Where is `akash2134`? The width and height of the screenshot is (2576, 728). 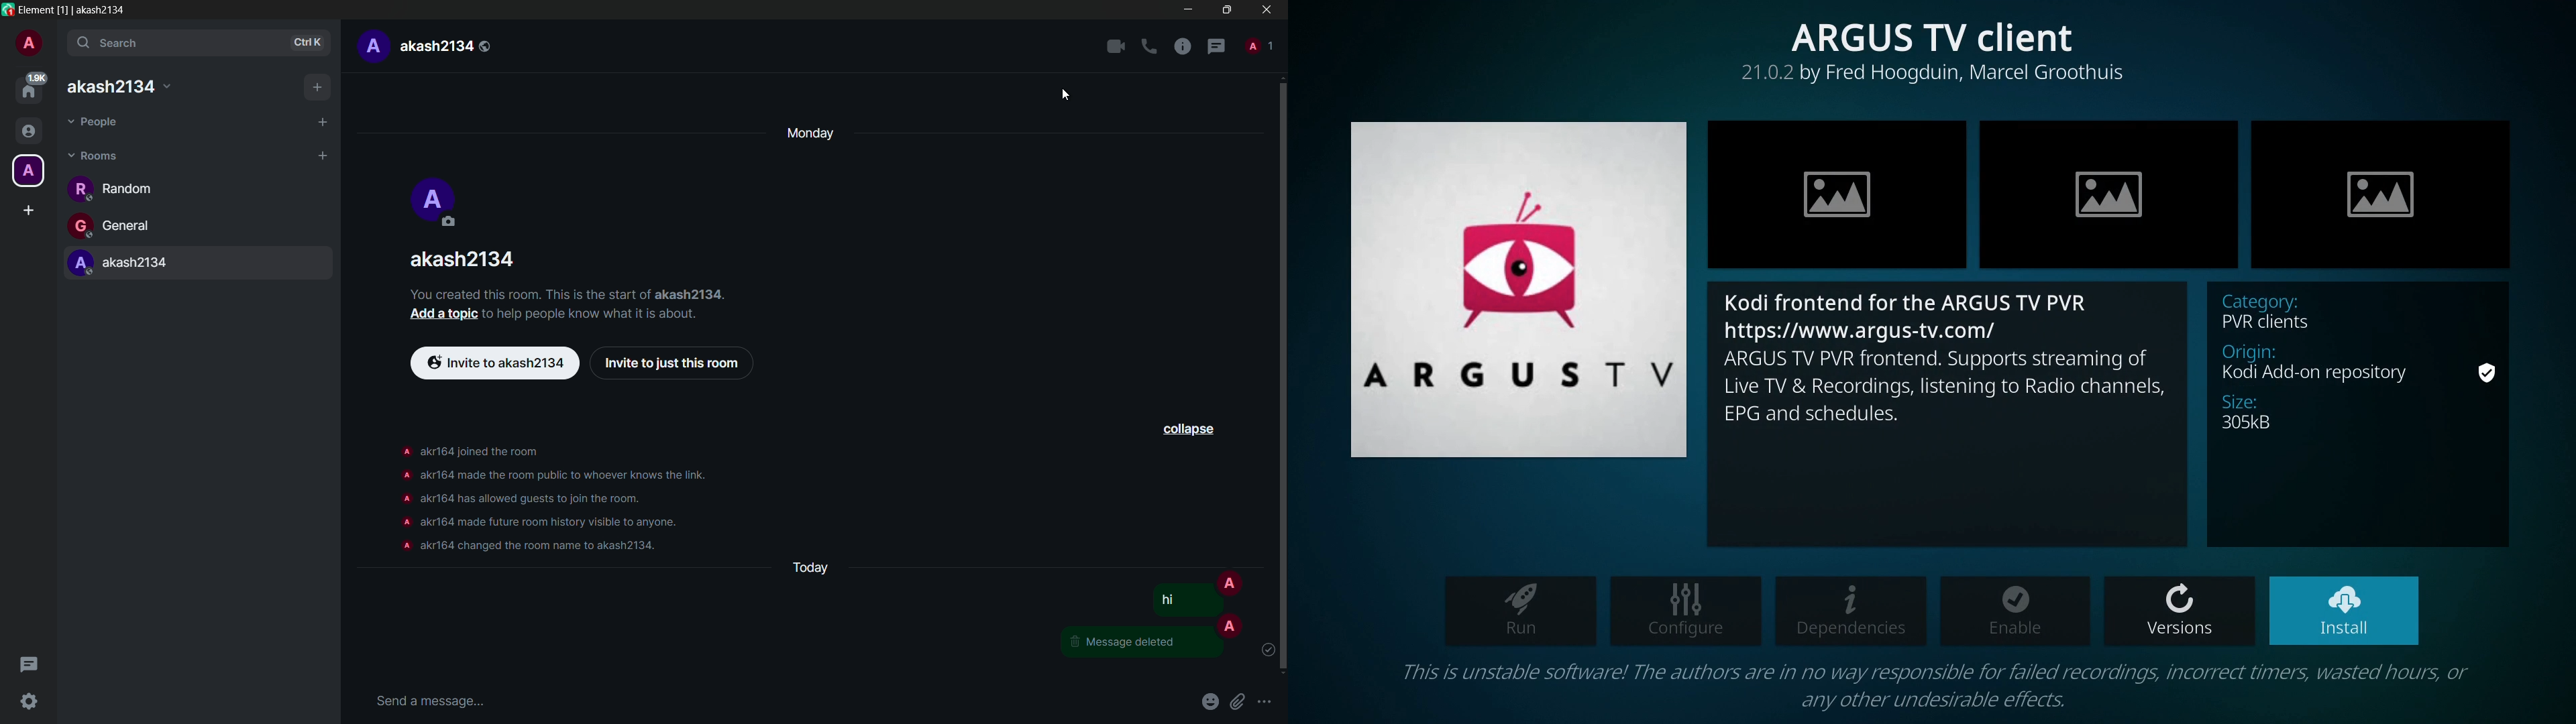 akash2134 is located at coordinates (446, 46).